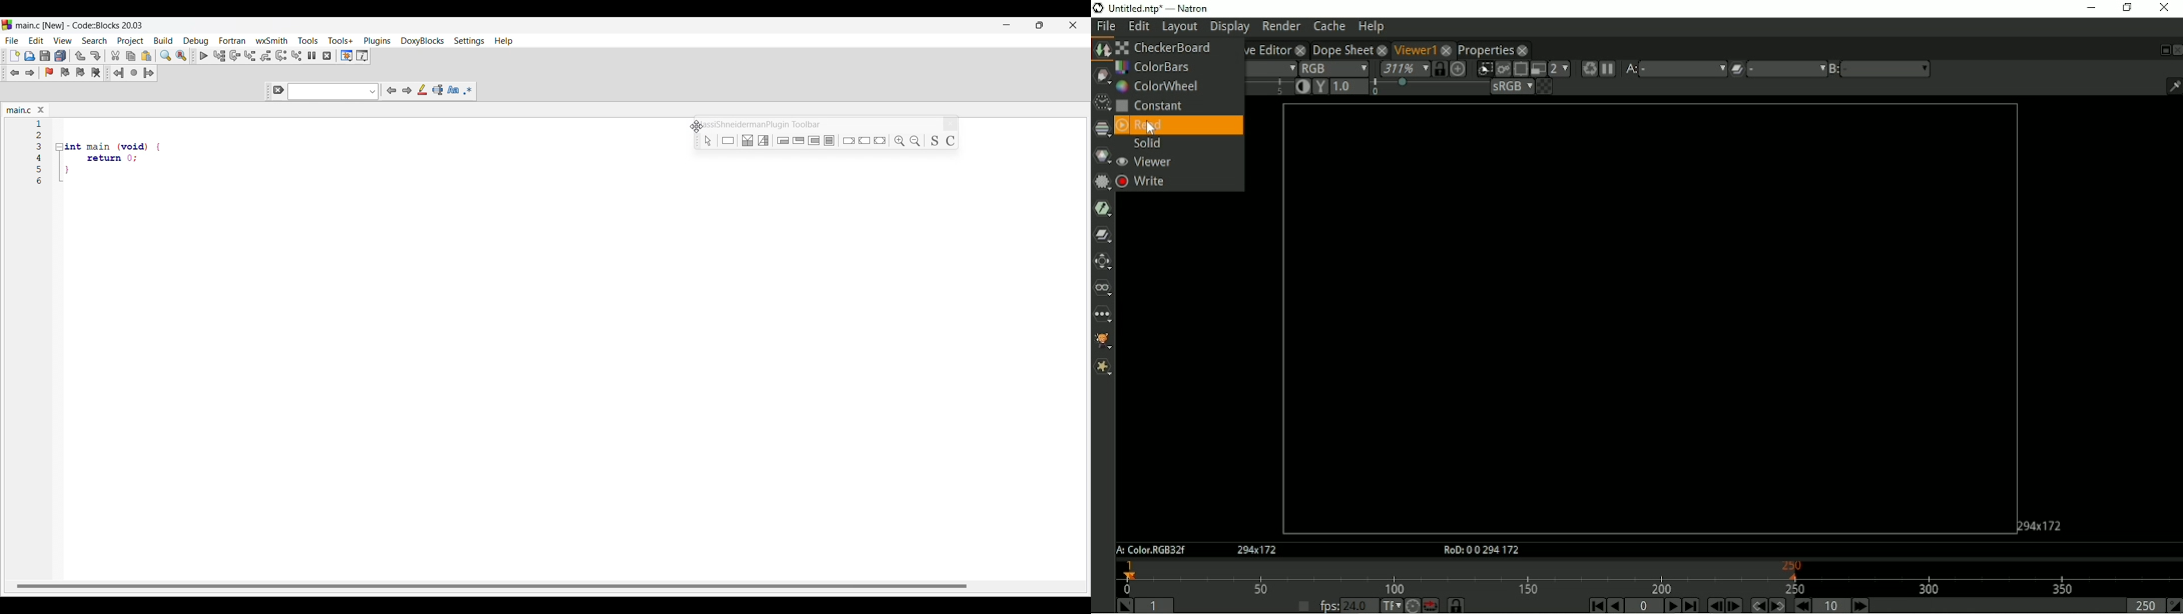  What do you see at coordinates (40, 157) in the screenshot?
I see `` at bounding box center [40, 157].